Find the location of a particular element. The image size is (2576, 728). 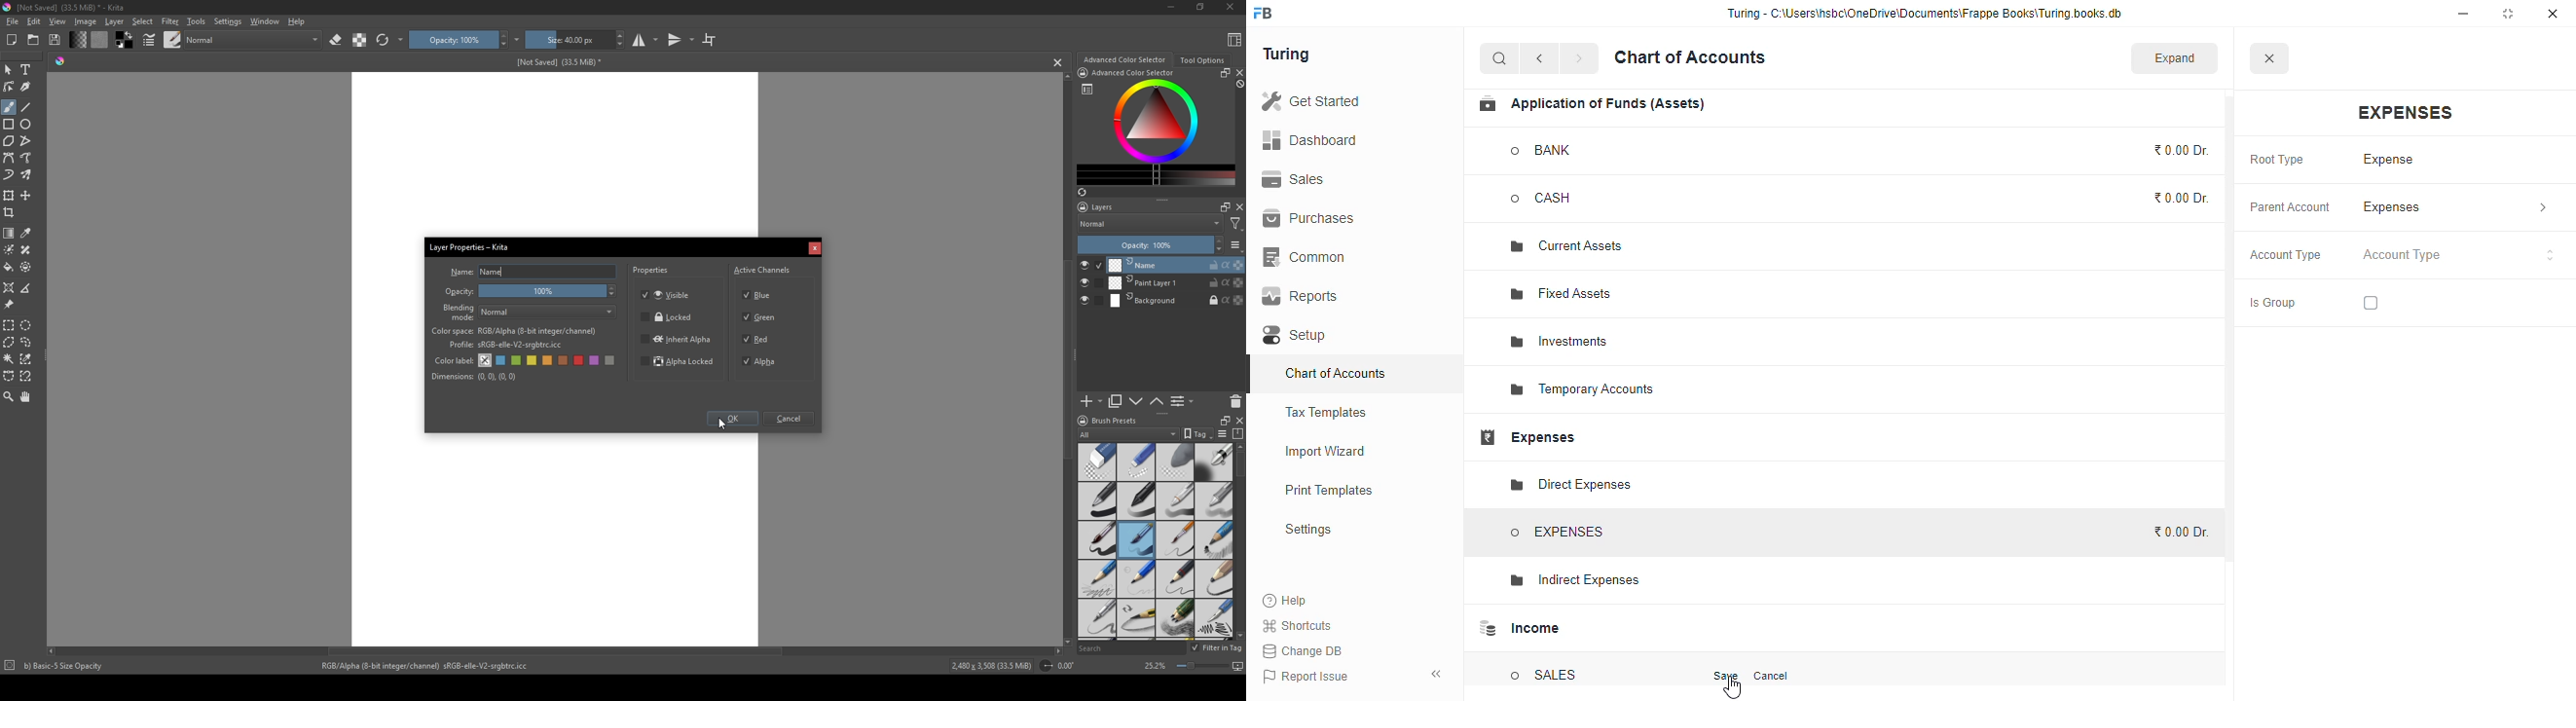

Layers is located at coordinates (1099, 207).